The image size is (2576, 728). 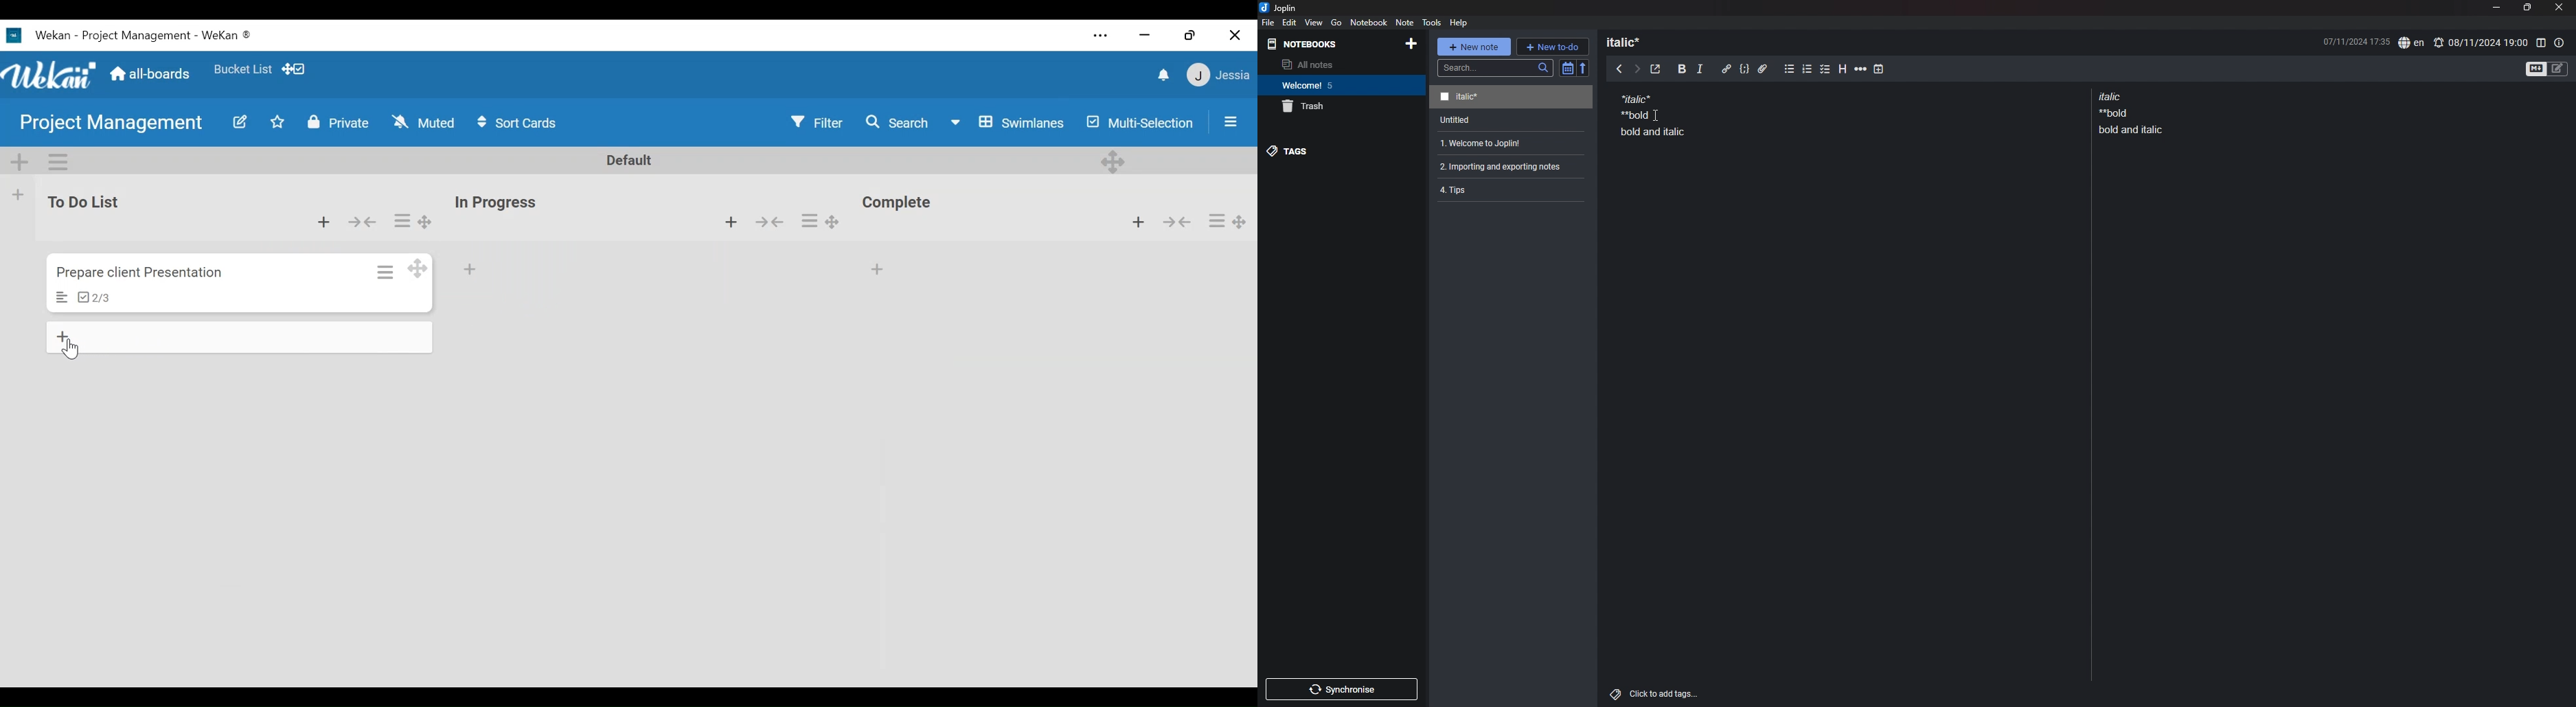 I want to click on Toggle favorites, so click(x=278, y=124).